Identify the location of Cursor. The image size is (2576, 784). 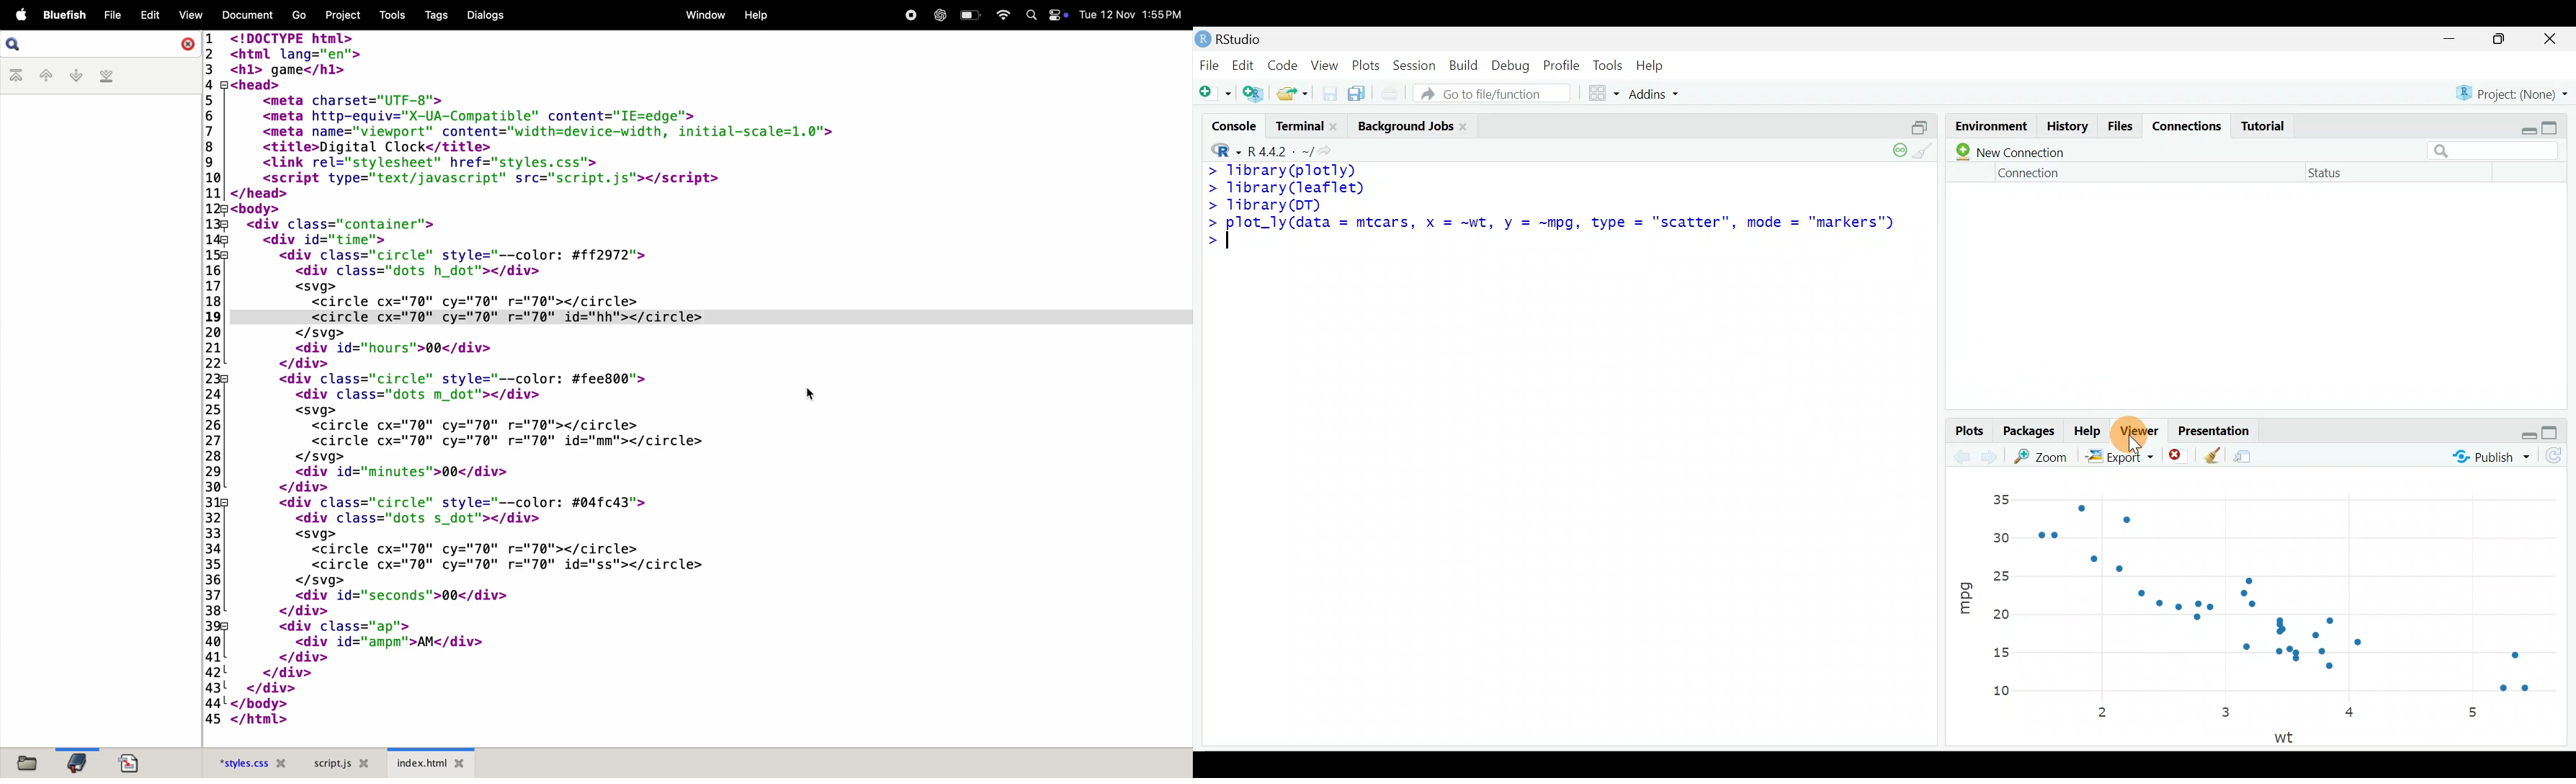
(2141, 432).